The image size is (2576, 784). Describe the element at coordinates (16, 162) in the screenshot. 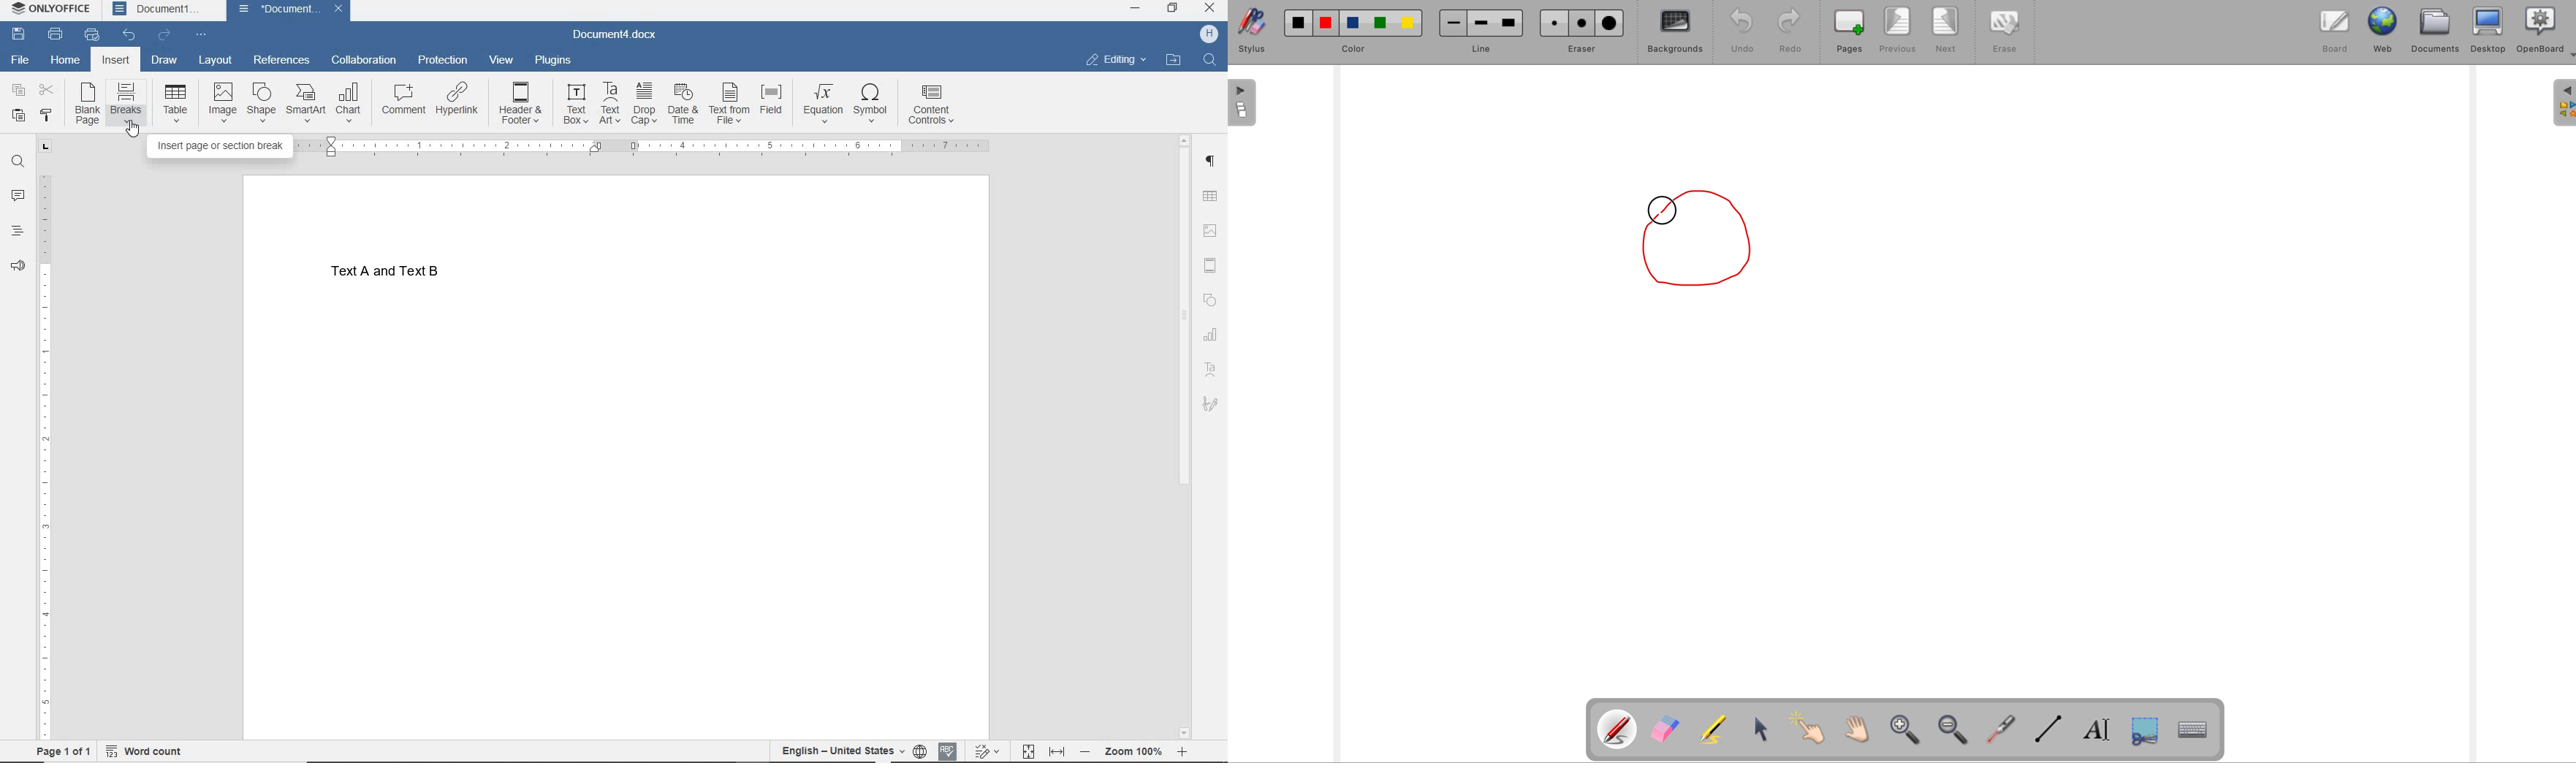

I see `FIND` at that location.